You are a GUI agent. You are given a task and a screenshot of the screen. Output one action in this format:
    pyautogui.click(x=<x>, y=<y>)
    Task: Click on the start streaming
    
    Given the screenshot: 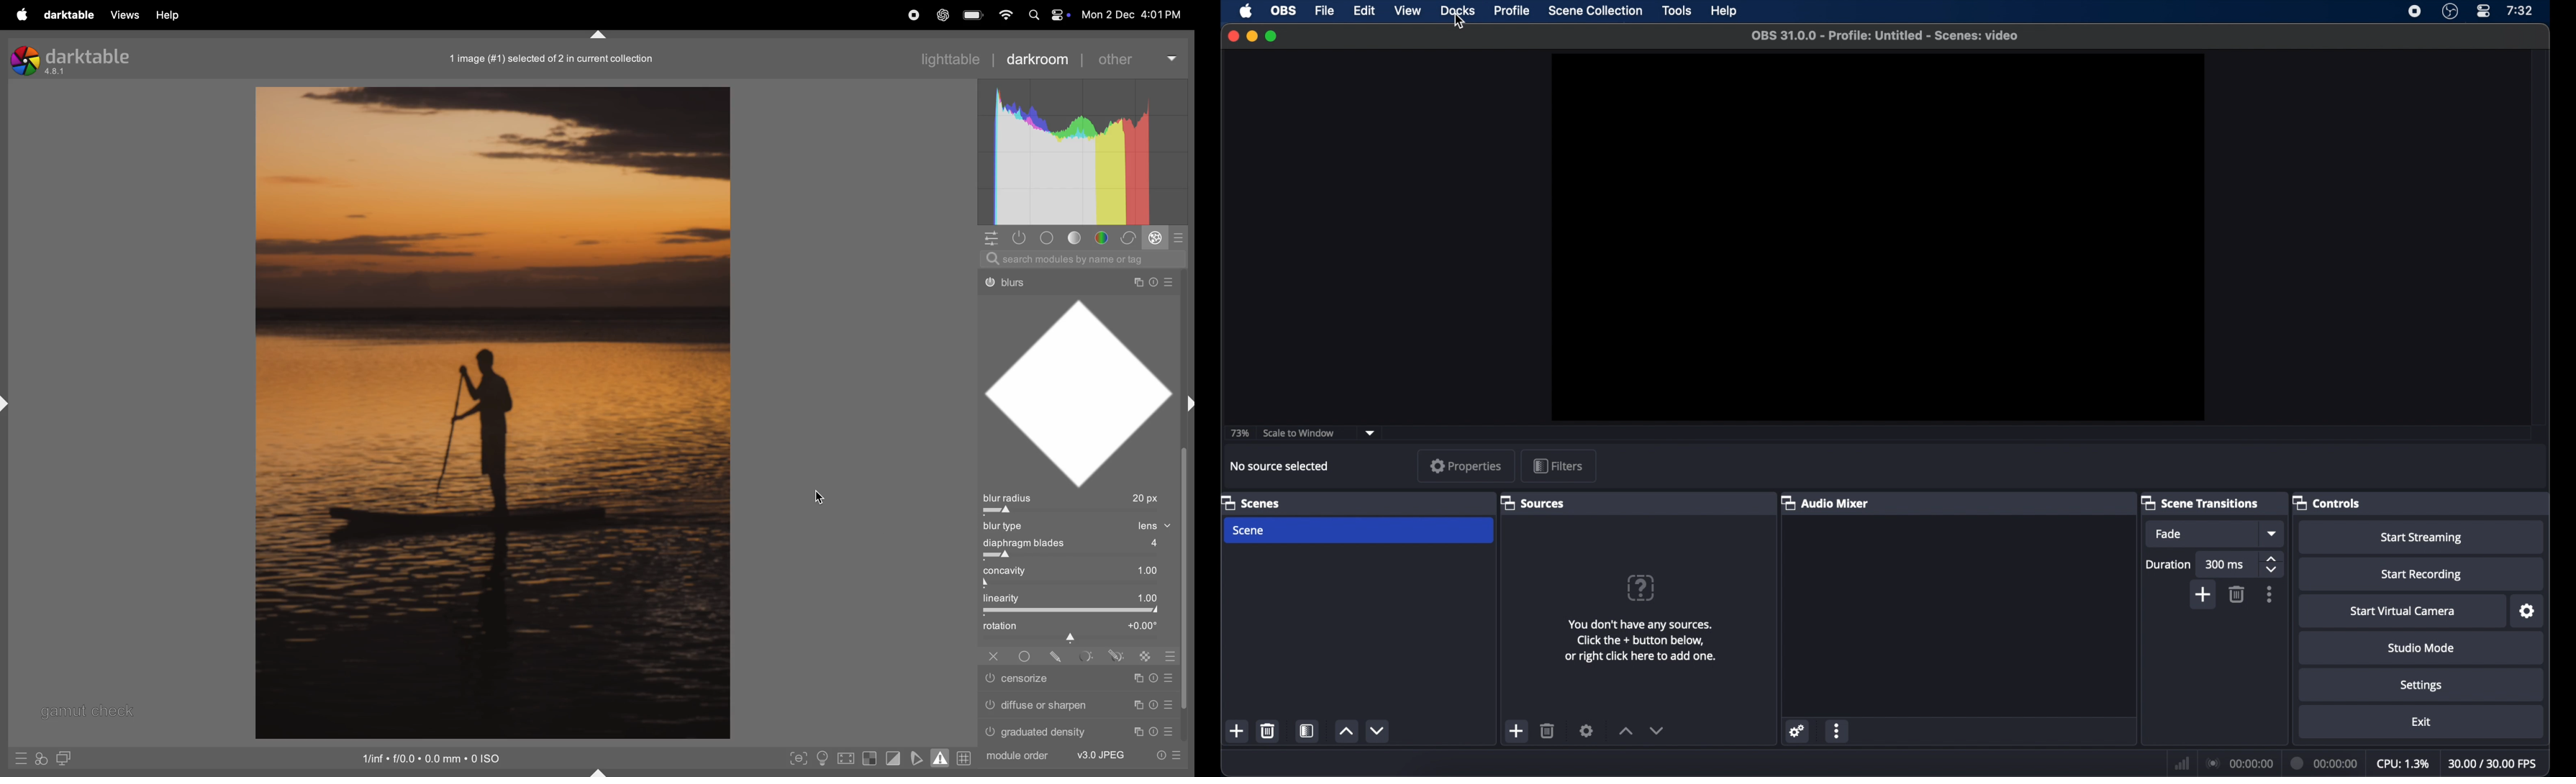 What is the action you would take?
    pyautogui.click(x=2421, y=537)
    